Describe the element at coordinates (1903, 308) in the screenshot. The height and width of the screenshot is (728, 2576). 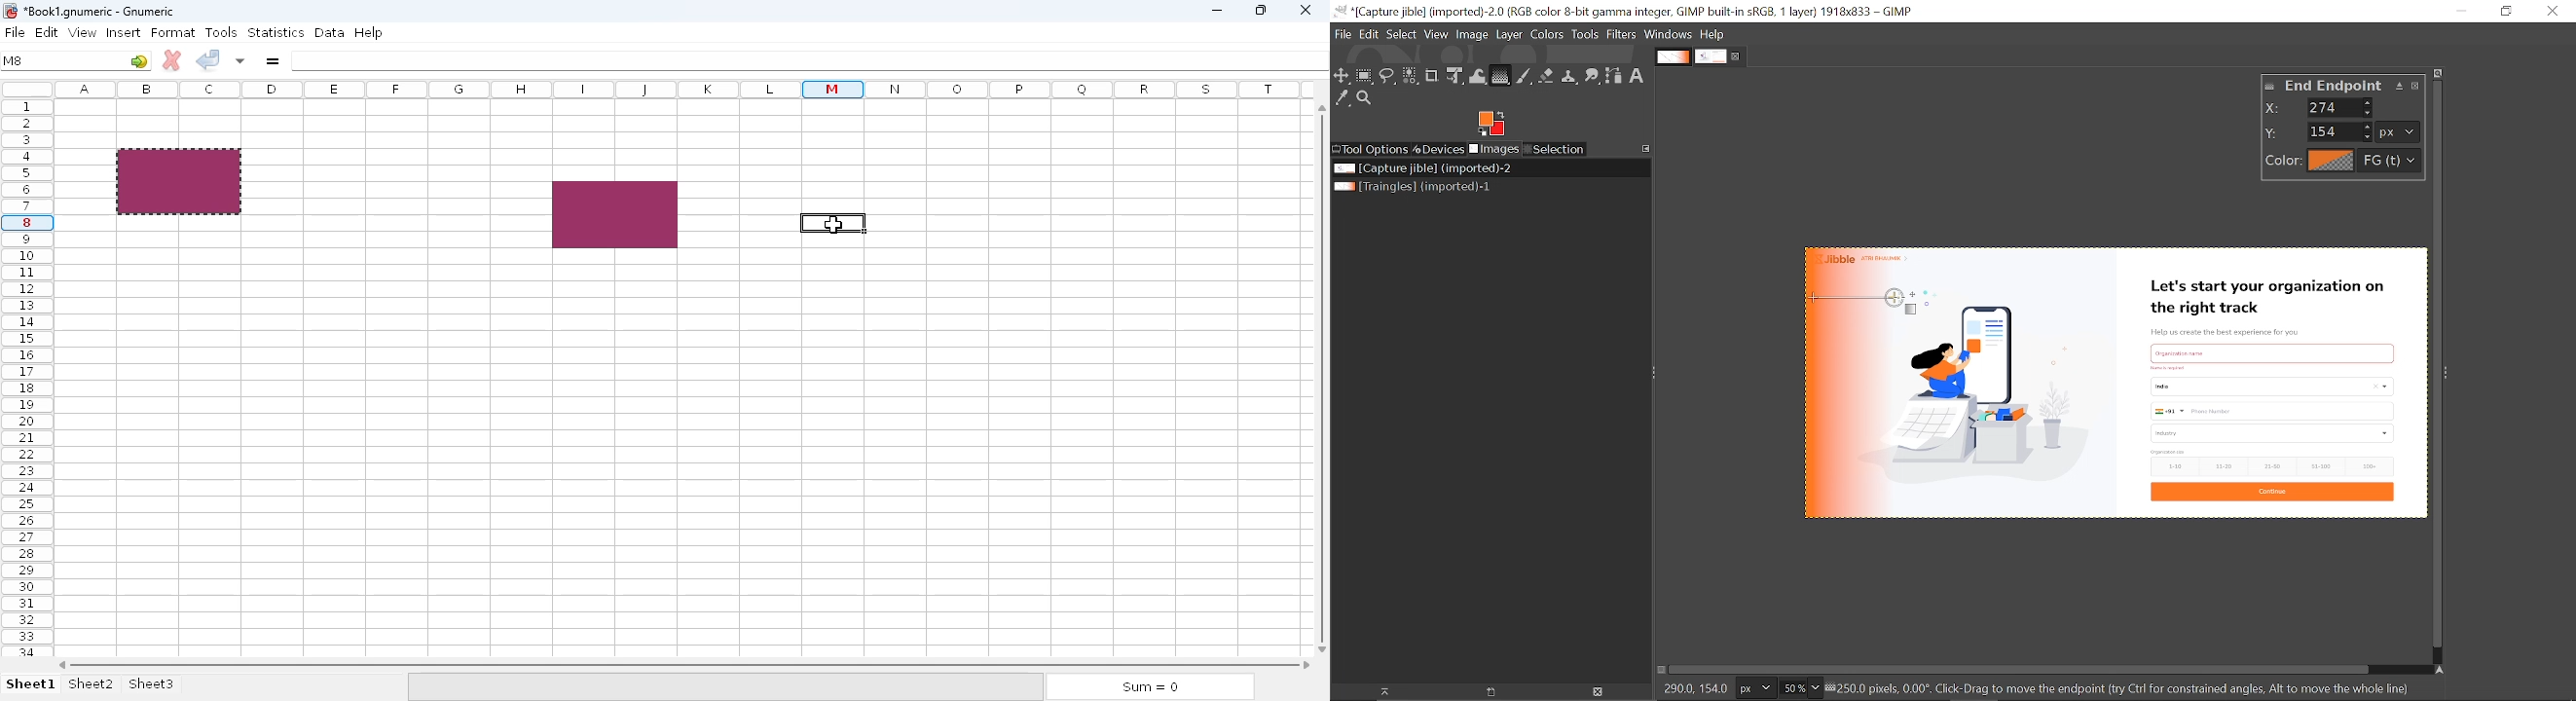
I see `Cursor` at that location.